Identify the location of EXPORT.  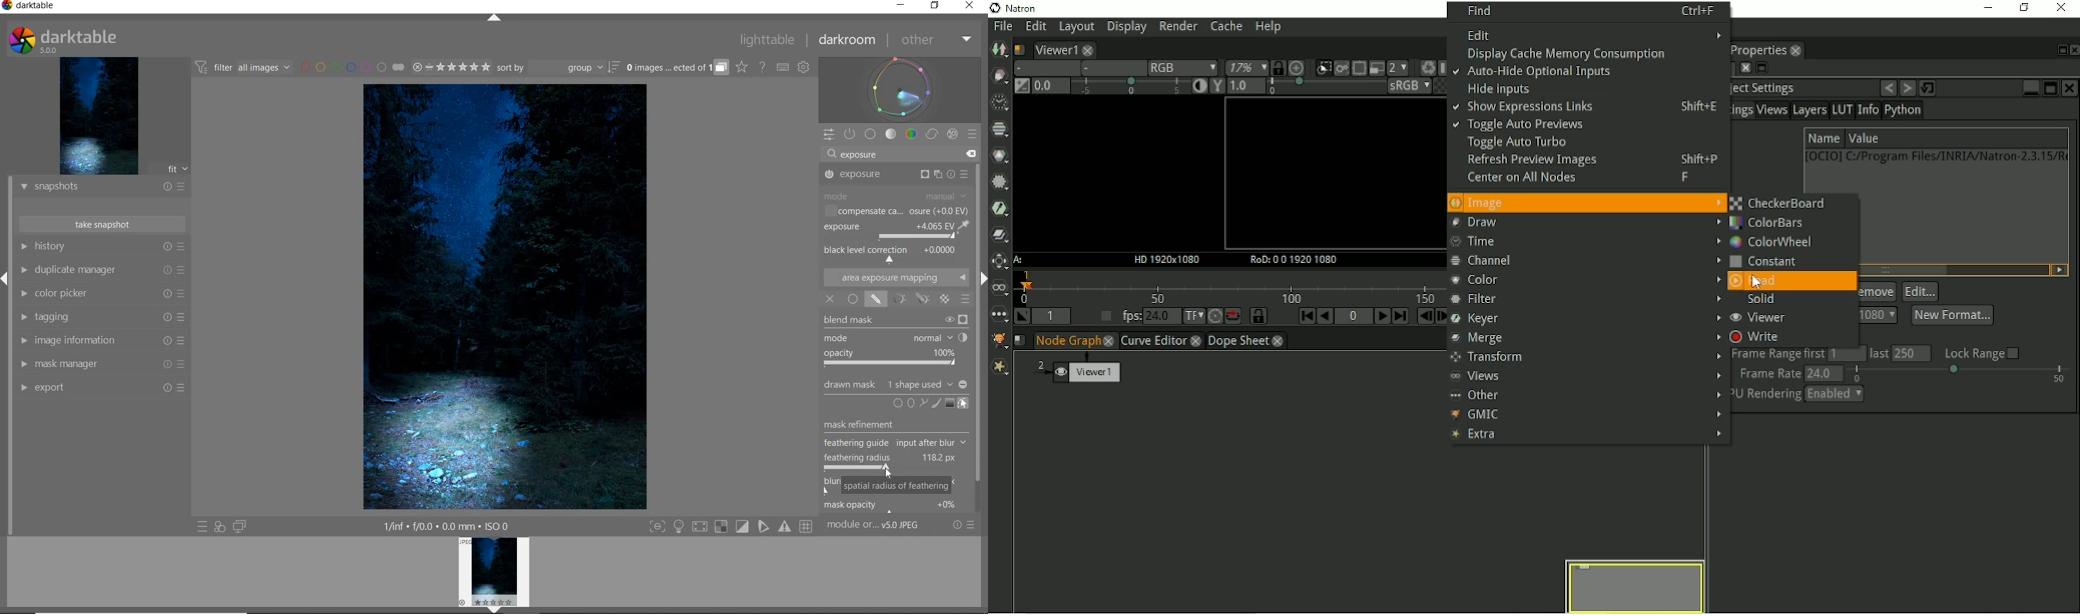
(102, 389).